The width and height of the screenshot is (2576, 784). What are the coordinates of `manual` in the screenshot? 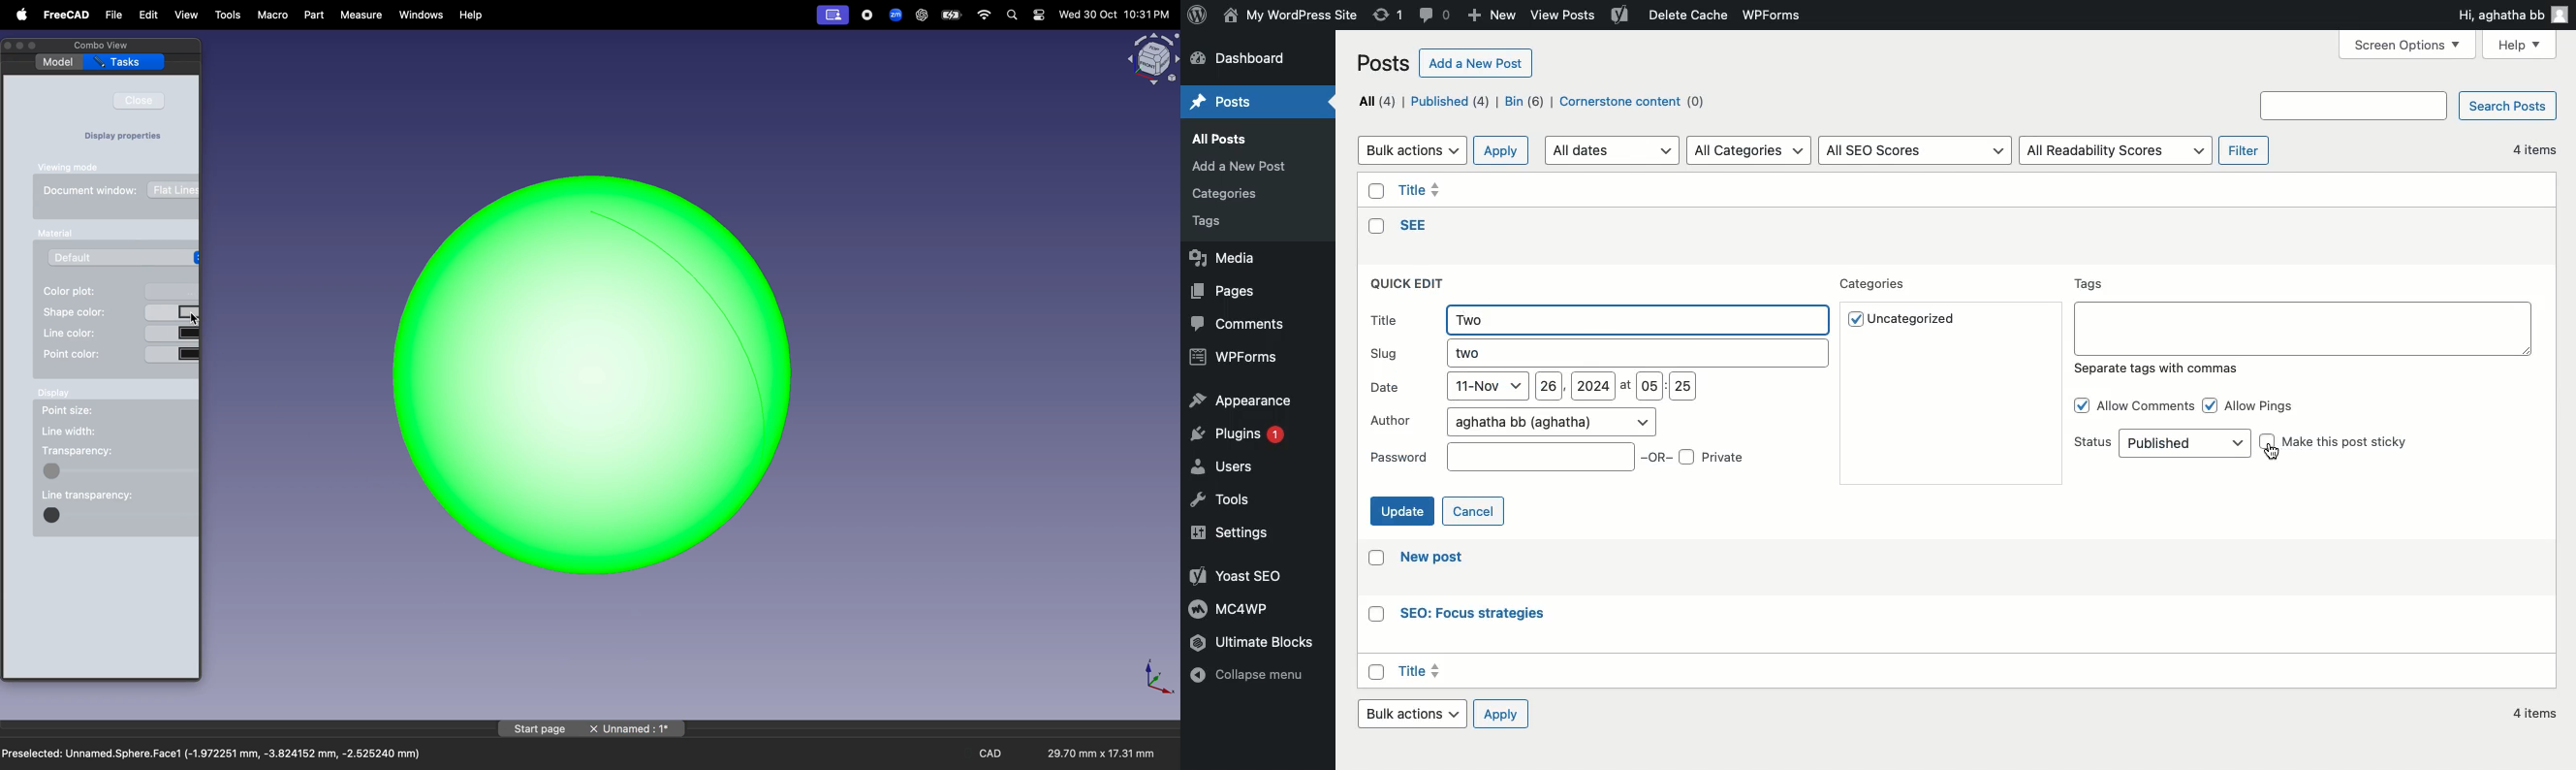 It's located at (57, 233).